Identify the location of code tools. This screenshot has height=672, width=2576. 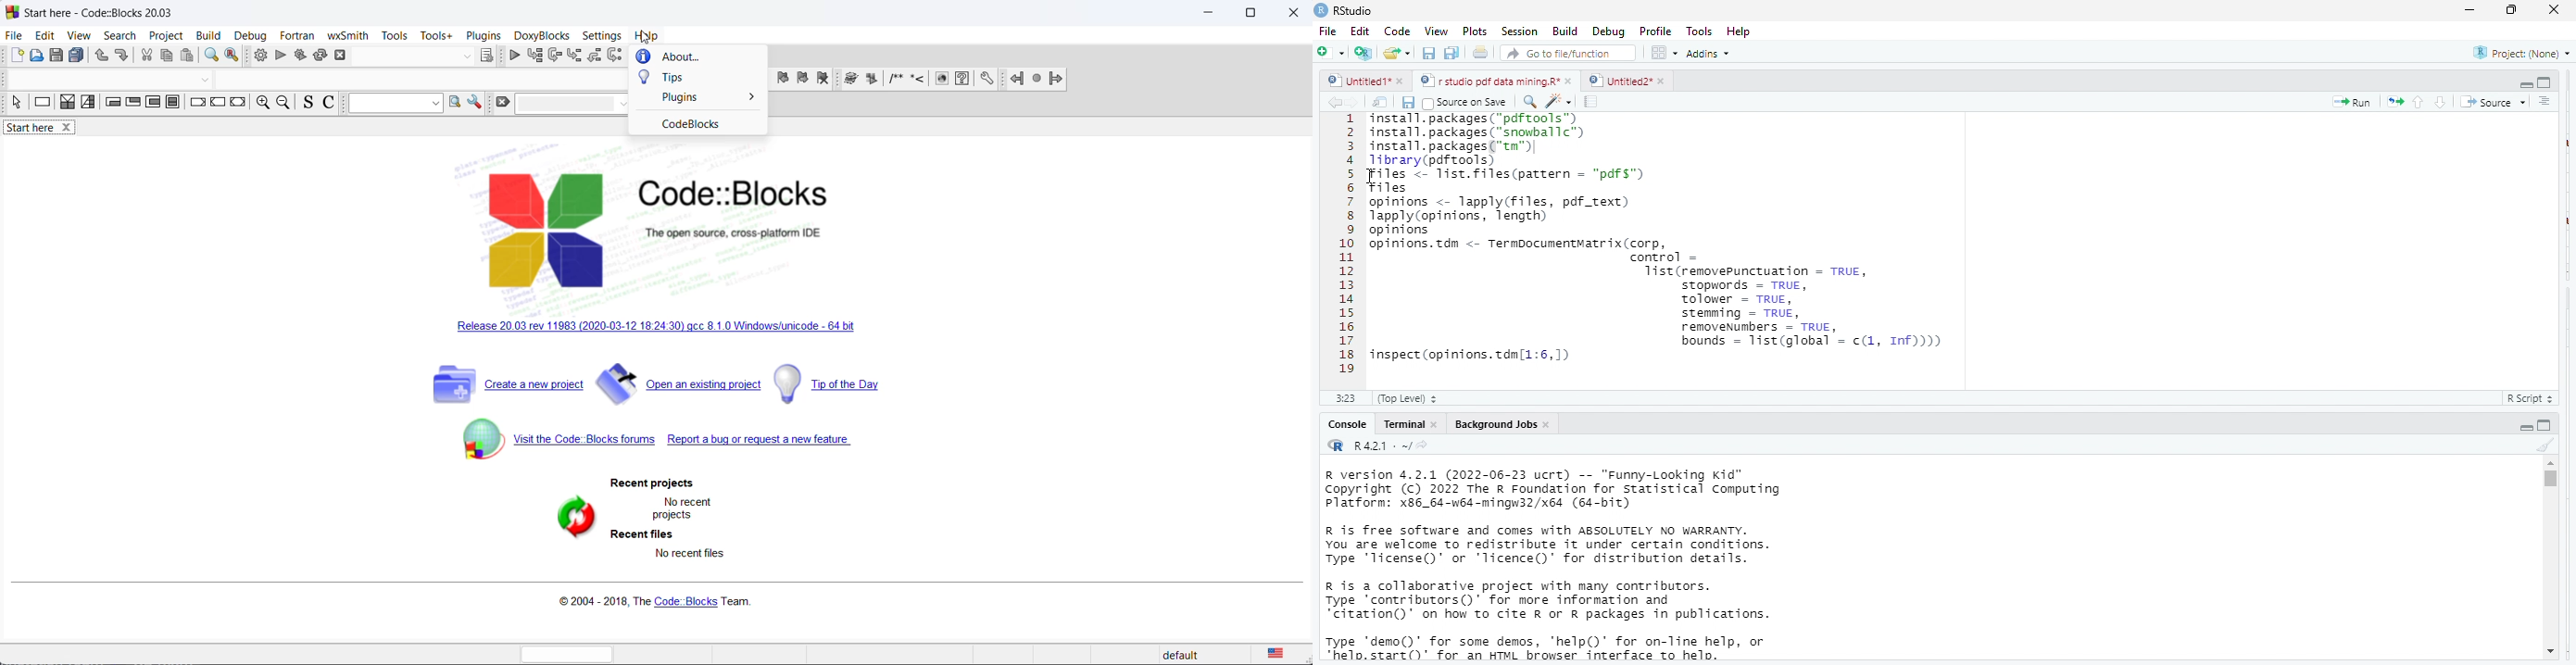
(1558, 100).